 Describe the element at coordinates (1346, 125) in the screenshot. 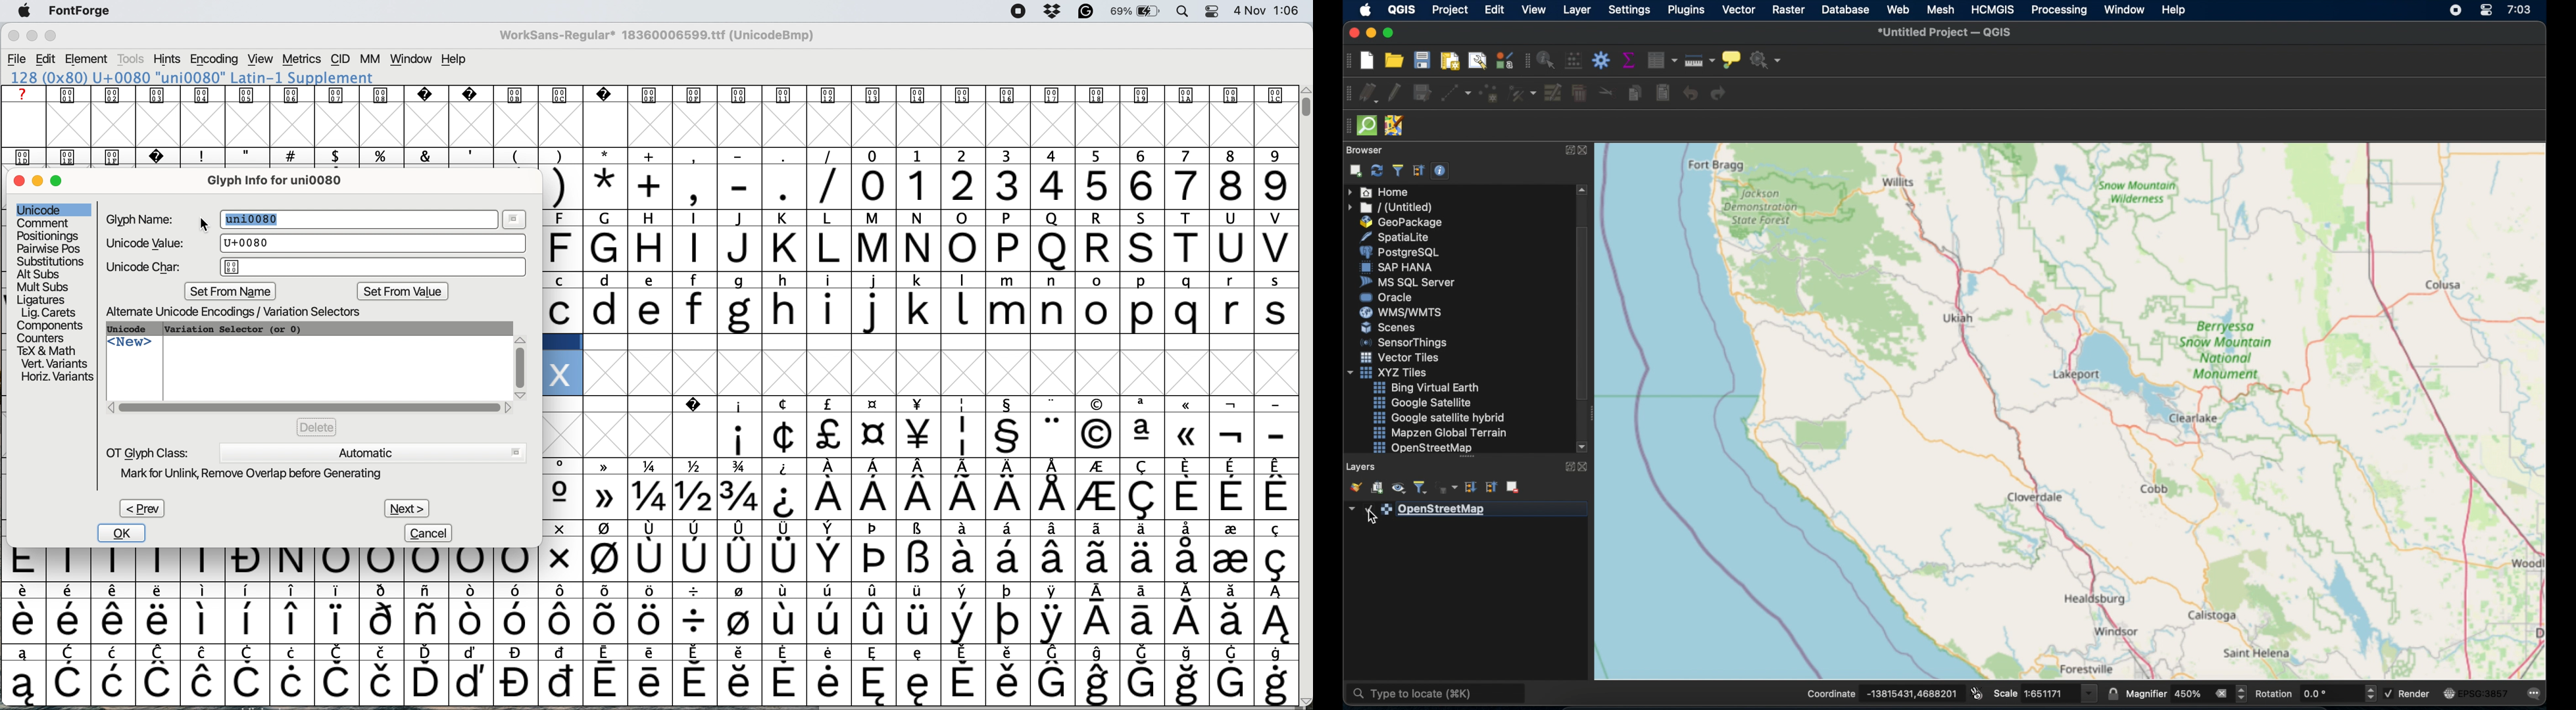

I see `drag handle` at that location.